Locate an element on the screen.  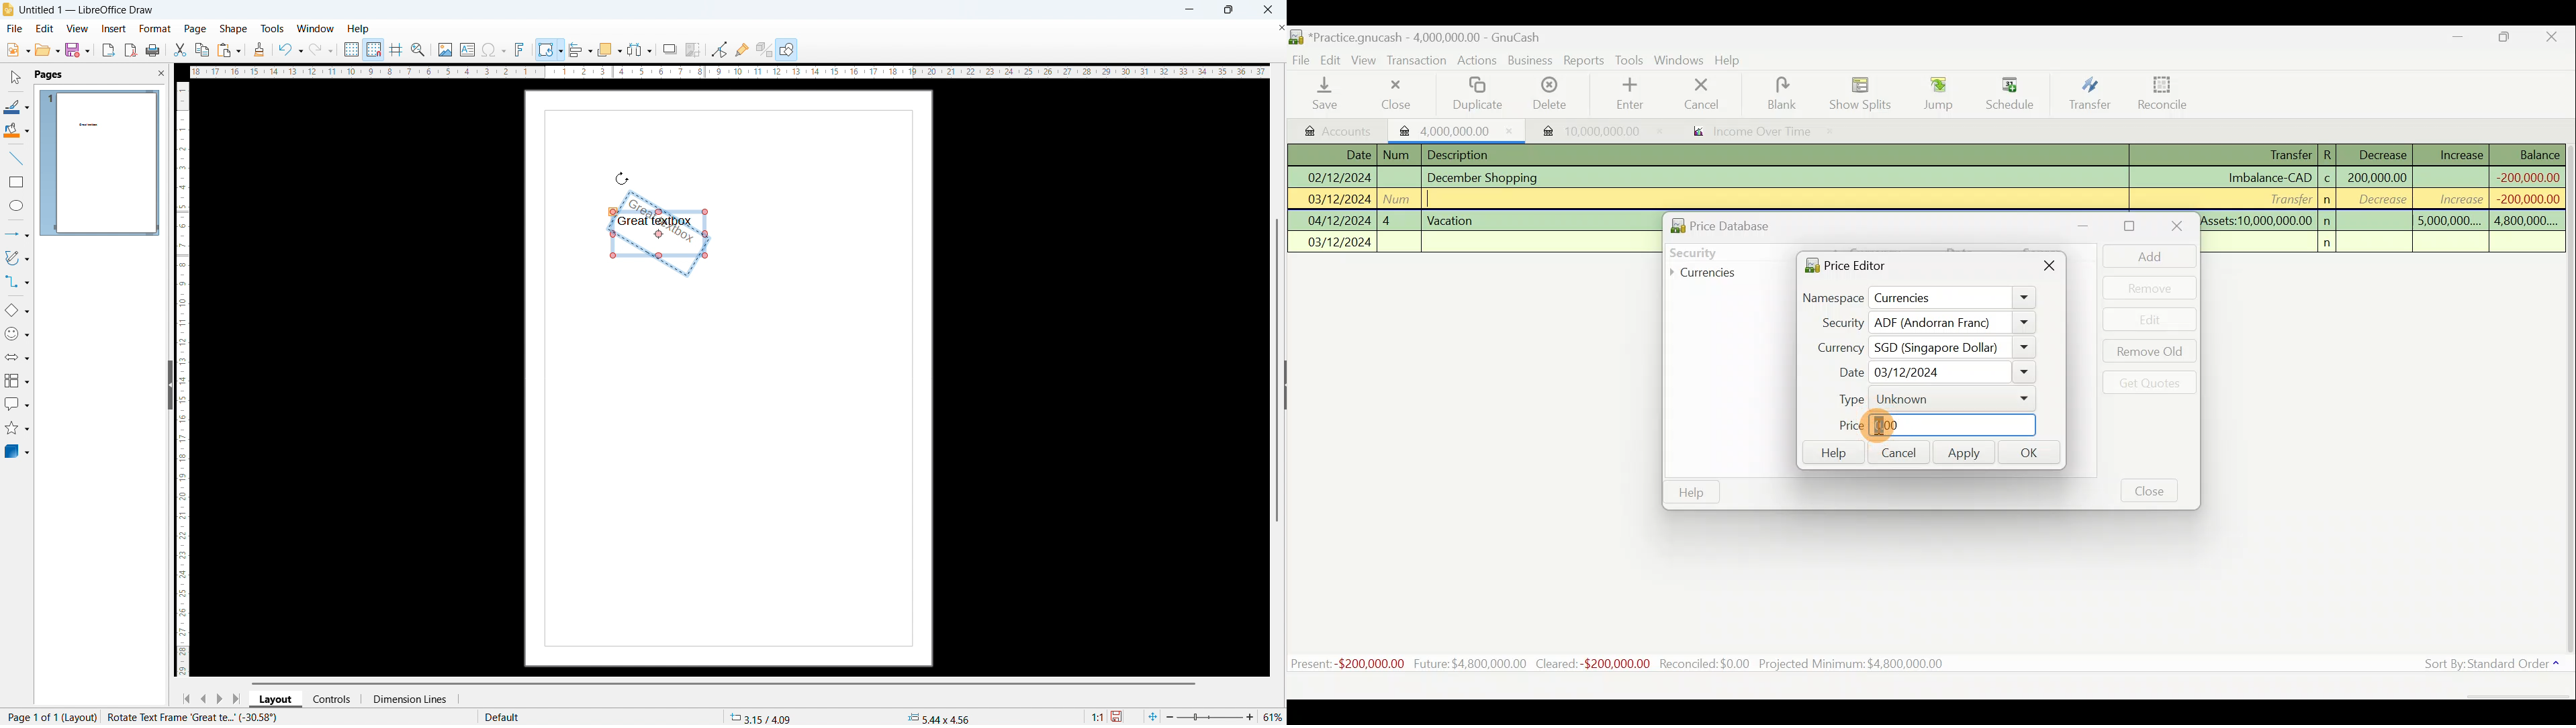
clone formatting is located at coordinates (259, 49).